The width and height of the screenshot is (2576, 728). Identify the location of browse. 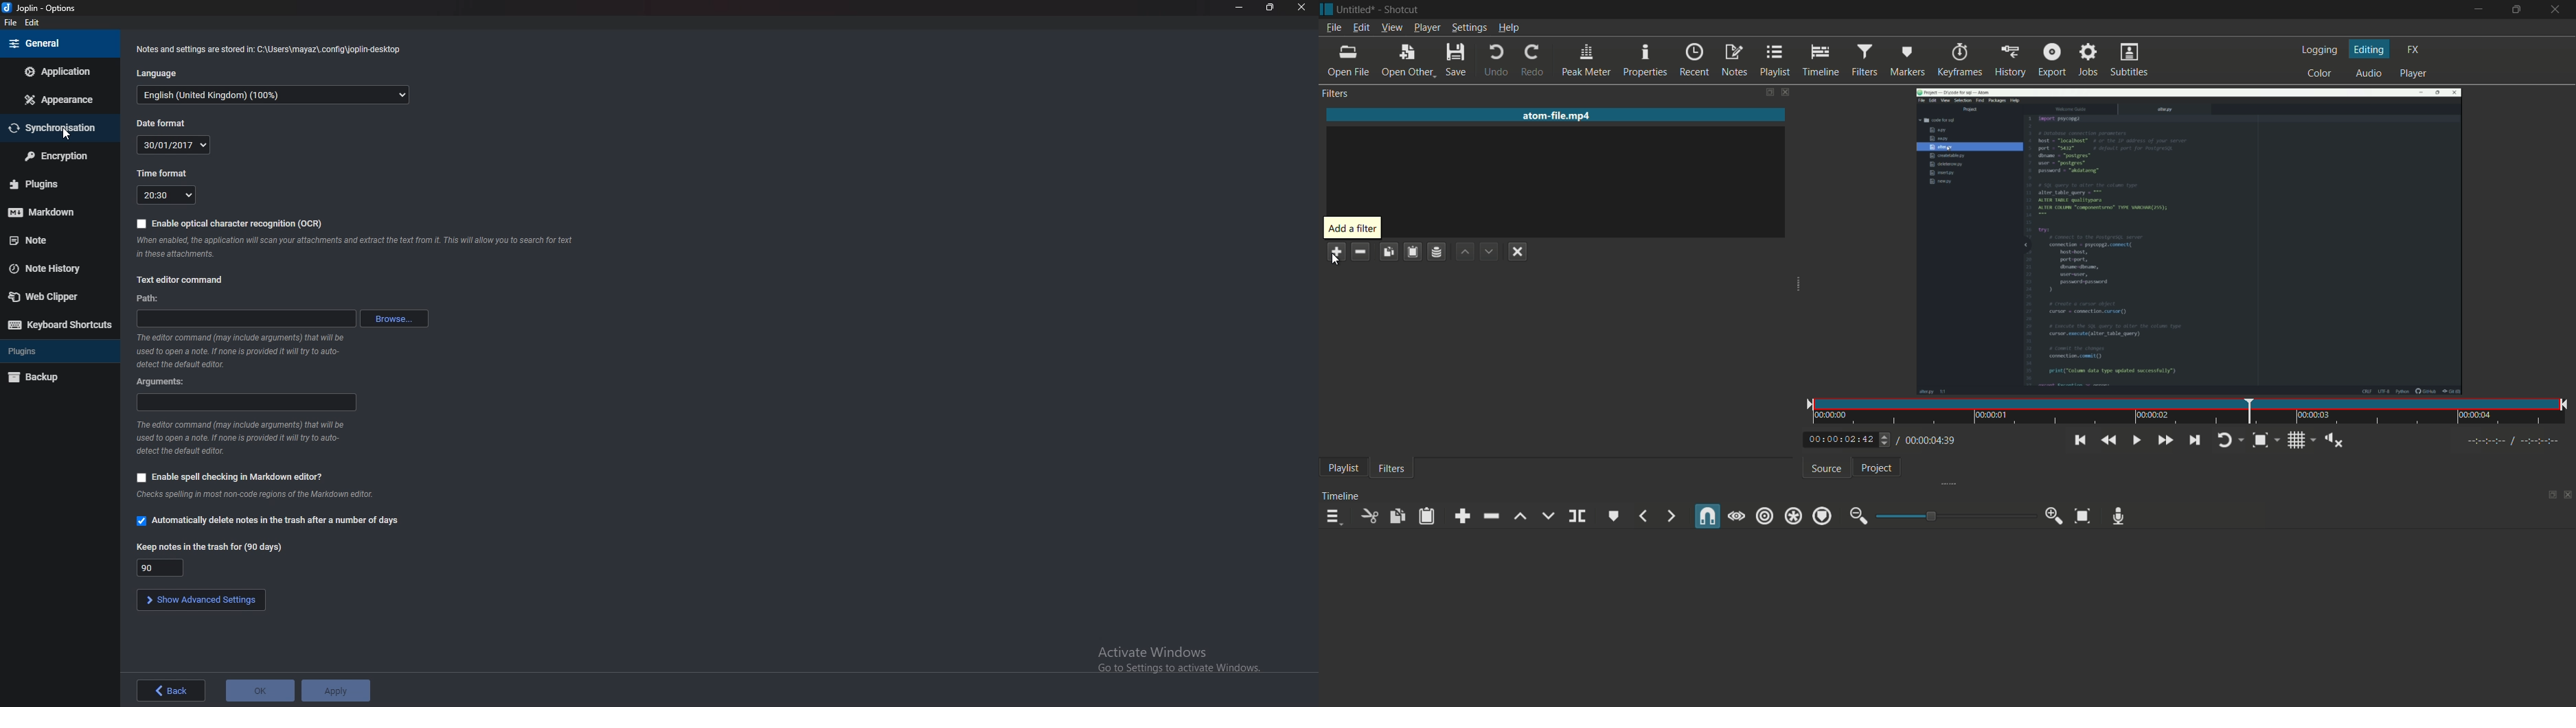
(396, 318).